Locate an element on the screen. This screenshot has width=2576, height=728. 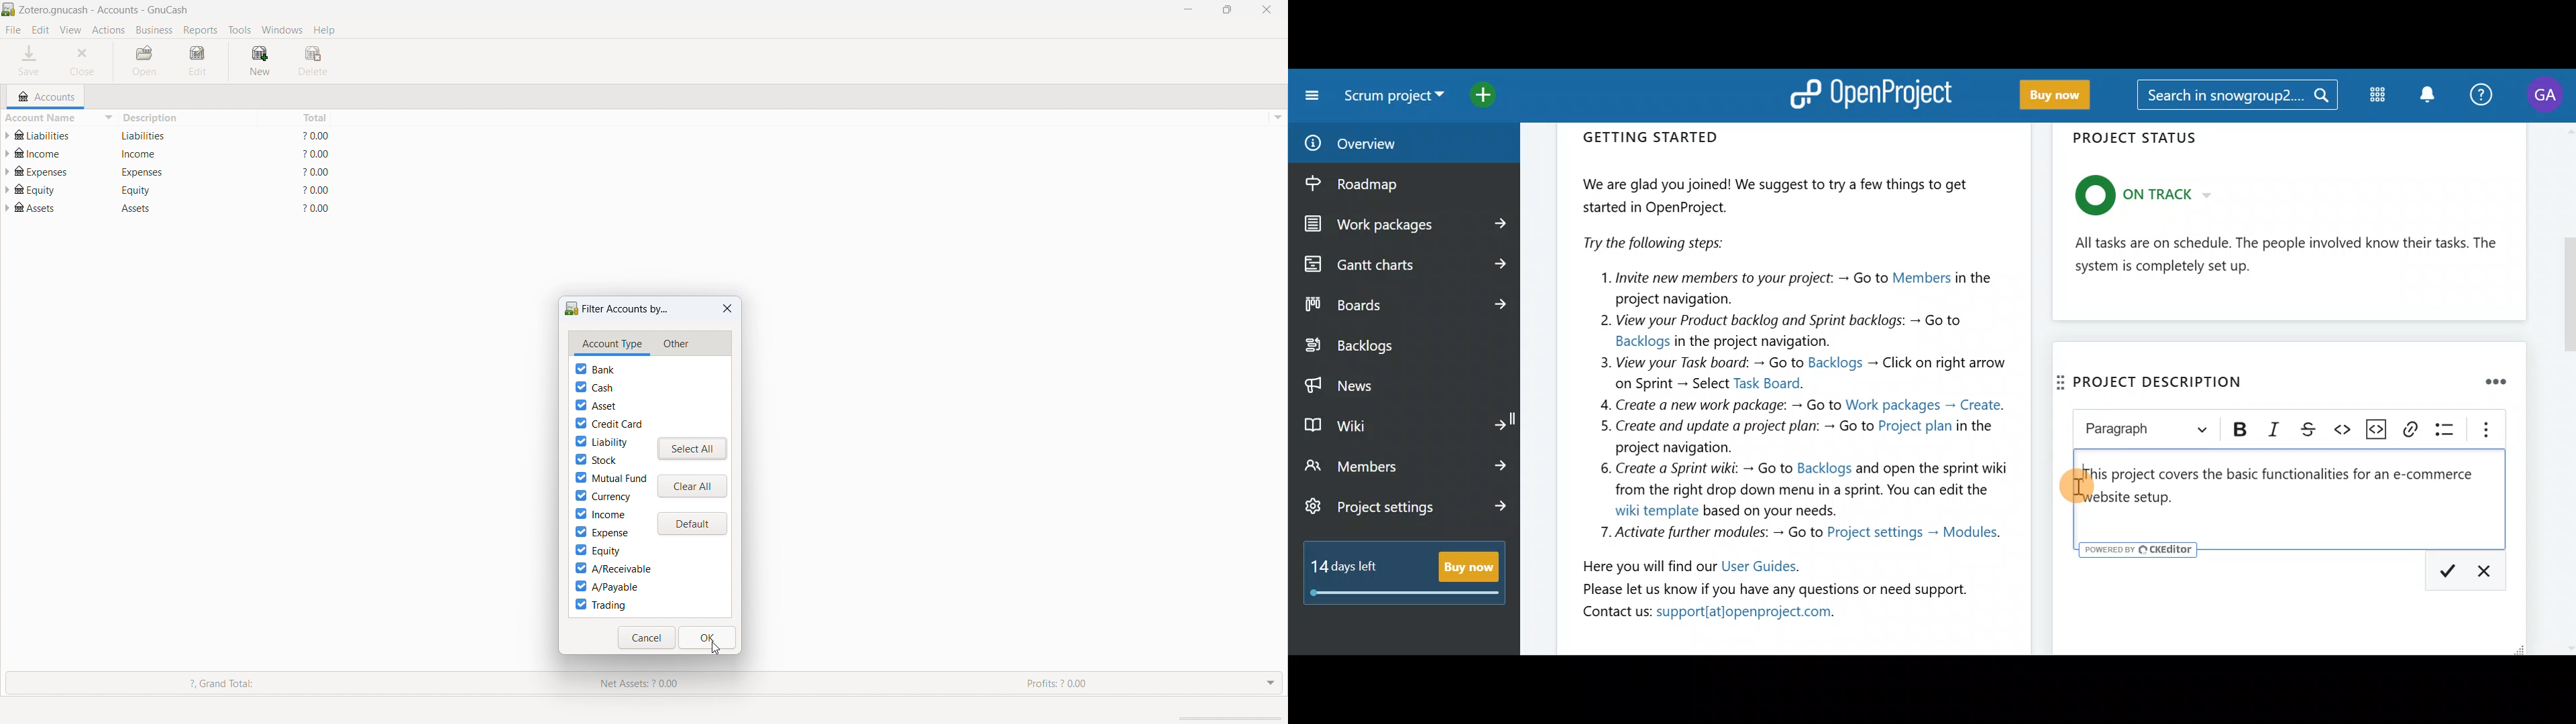
save is located at coordinates (30, 60).